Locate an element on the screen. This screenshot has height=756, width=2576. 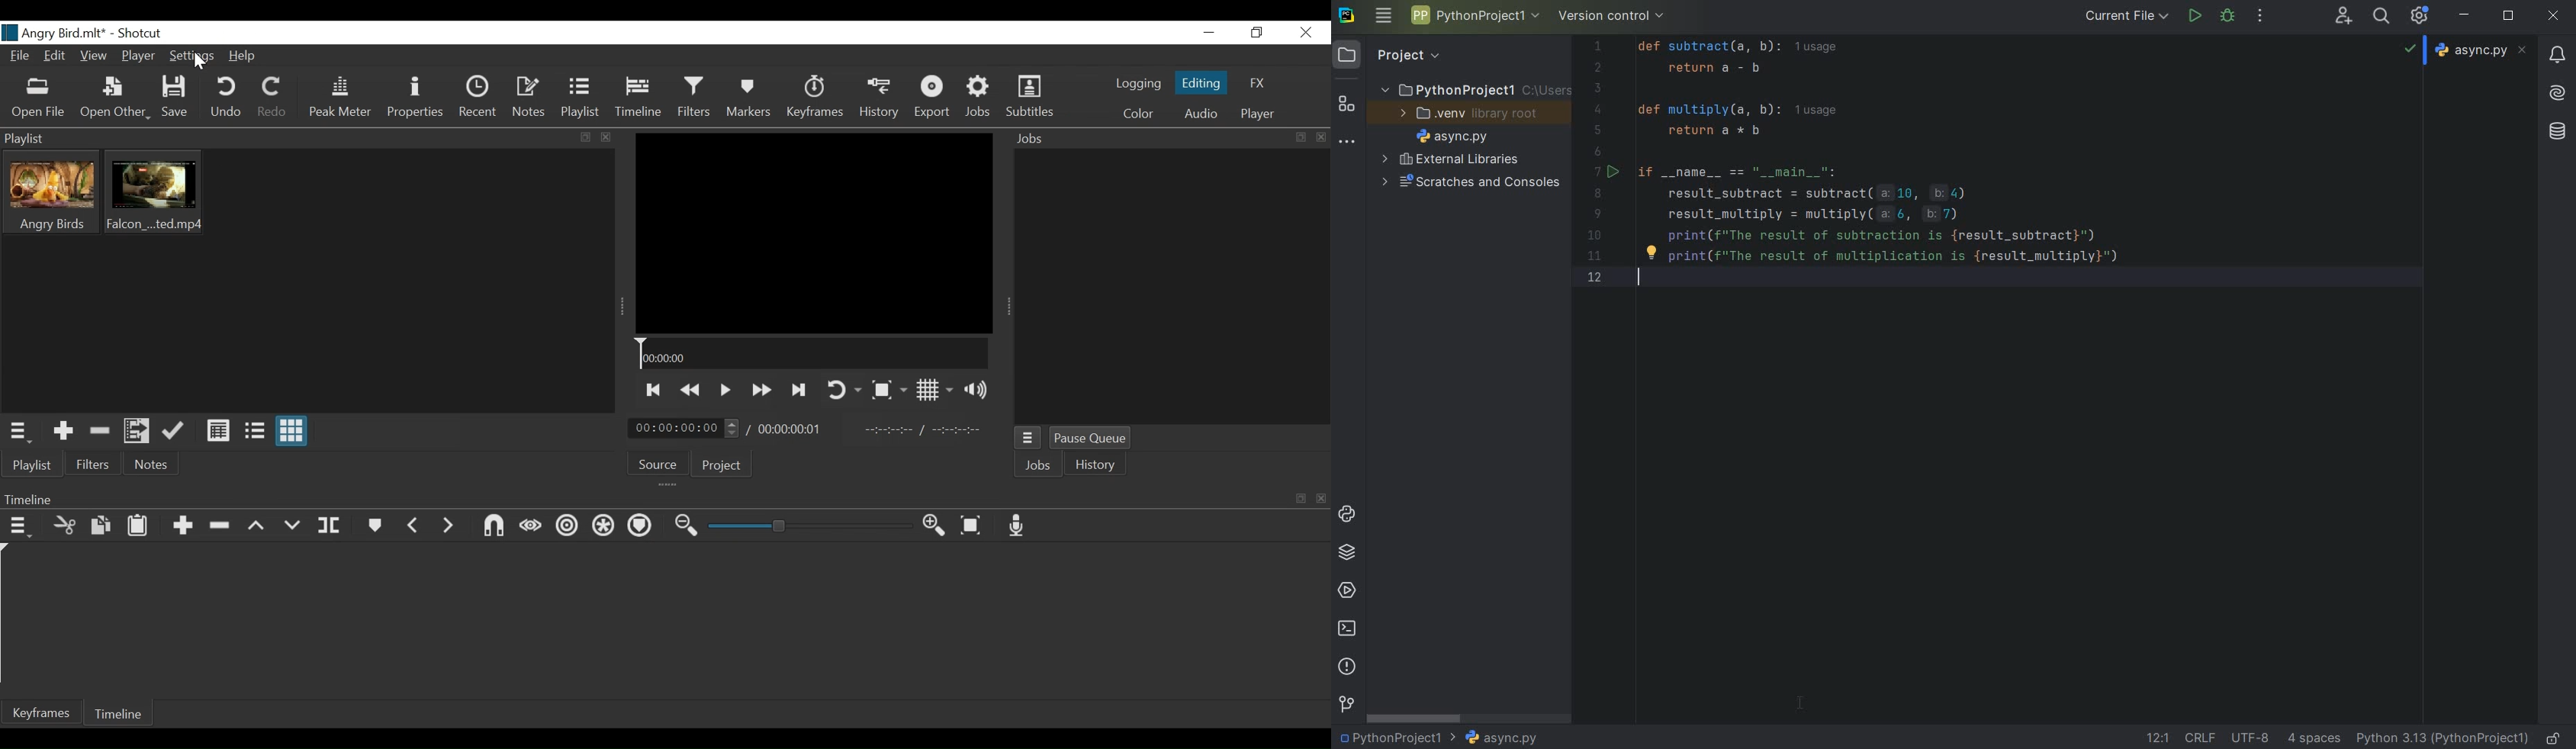
Restore is located at coordinates (1255, 32).